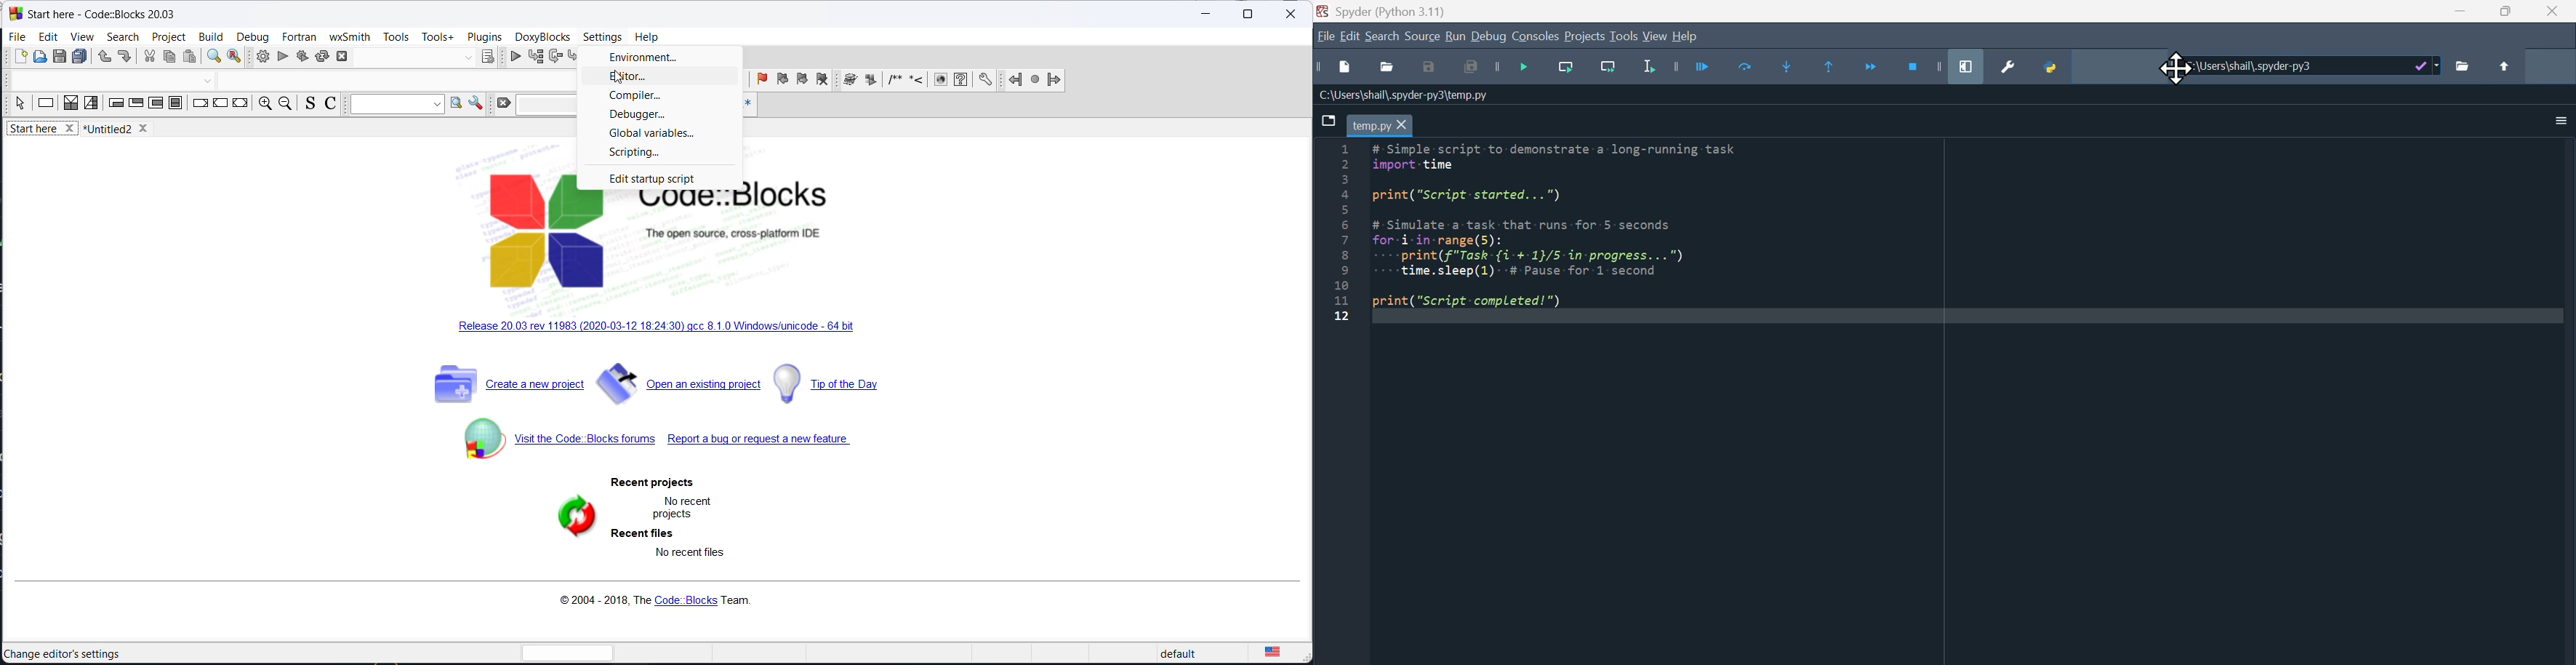 This screenshot has width=2576, height=672. What do you see at coordinates (2552, 124) in the screenshot?
I see `More options` at bounding box center [2552, 124].